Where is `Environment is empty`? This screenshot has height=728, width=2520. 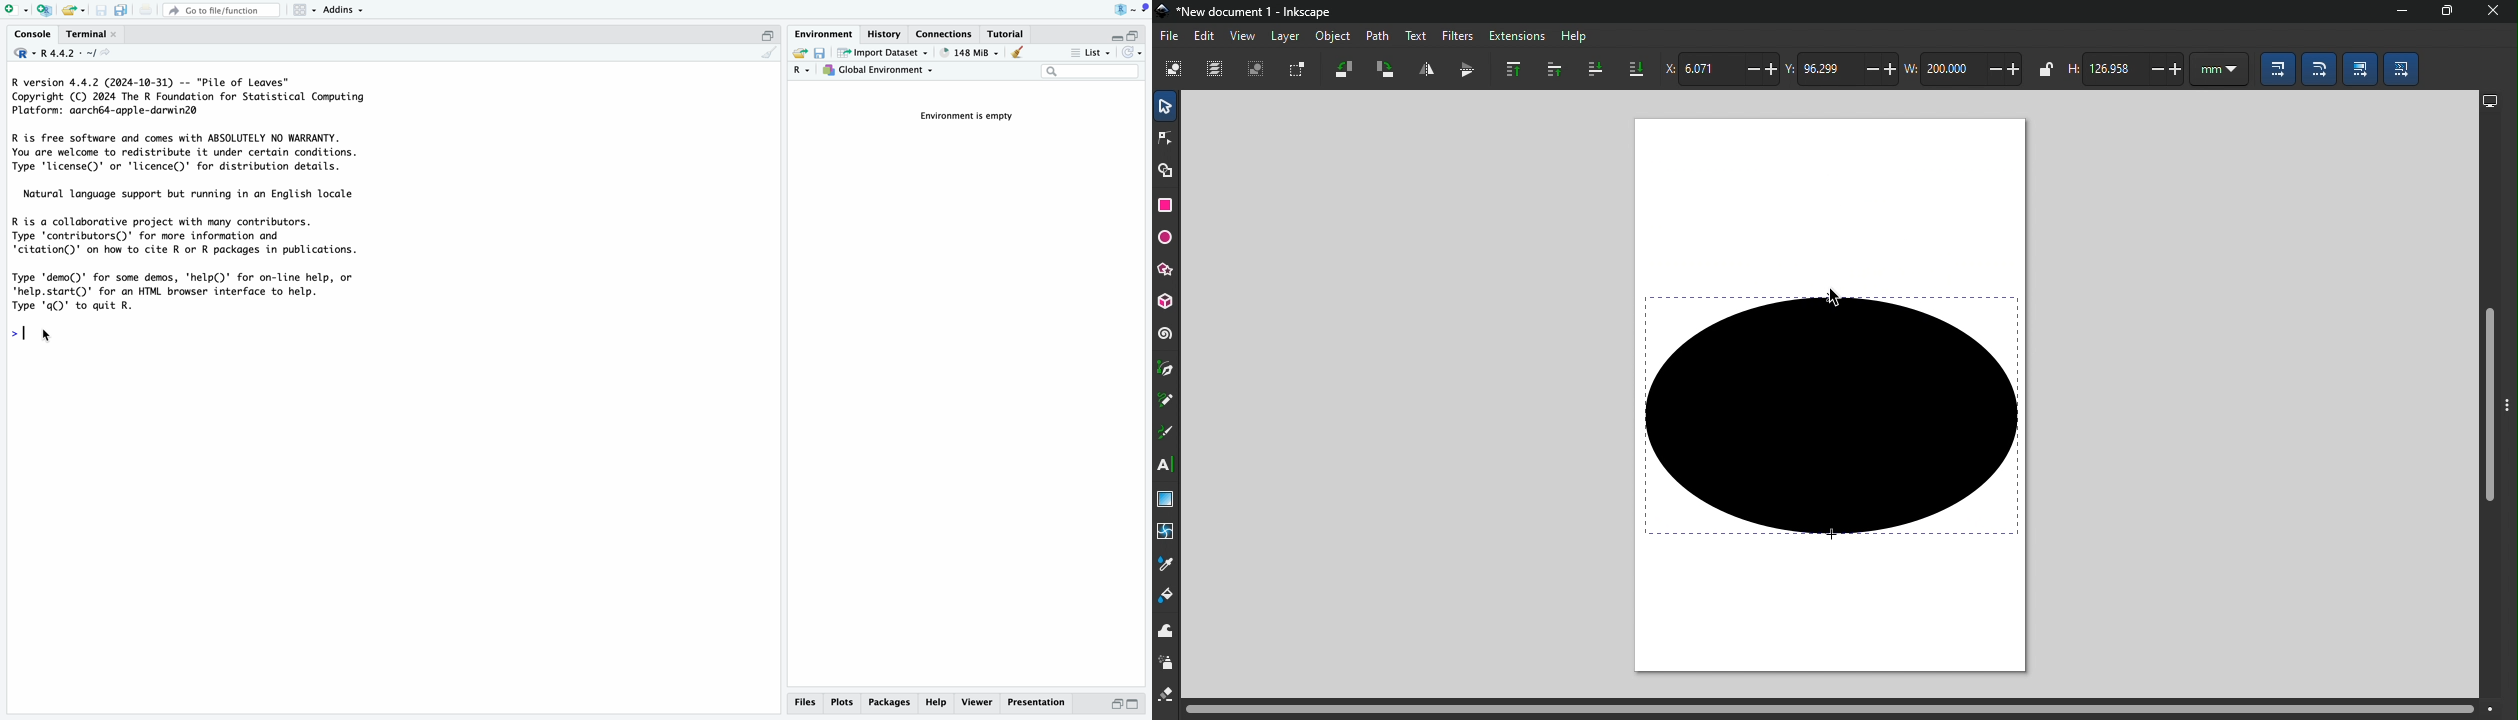
Environment is empty is located at coordinates (972, 117).